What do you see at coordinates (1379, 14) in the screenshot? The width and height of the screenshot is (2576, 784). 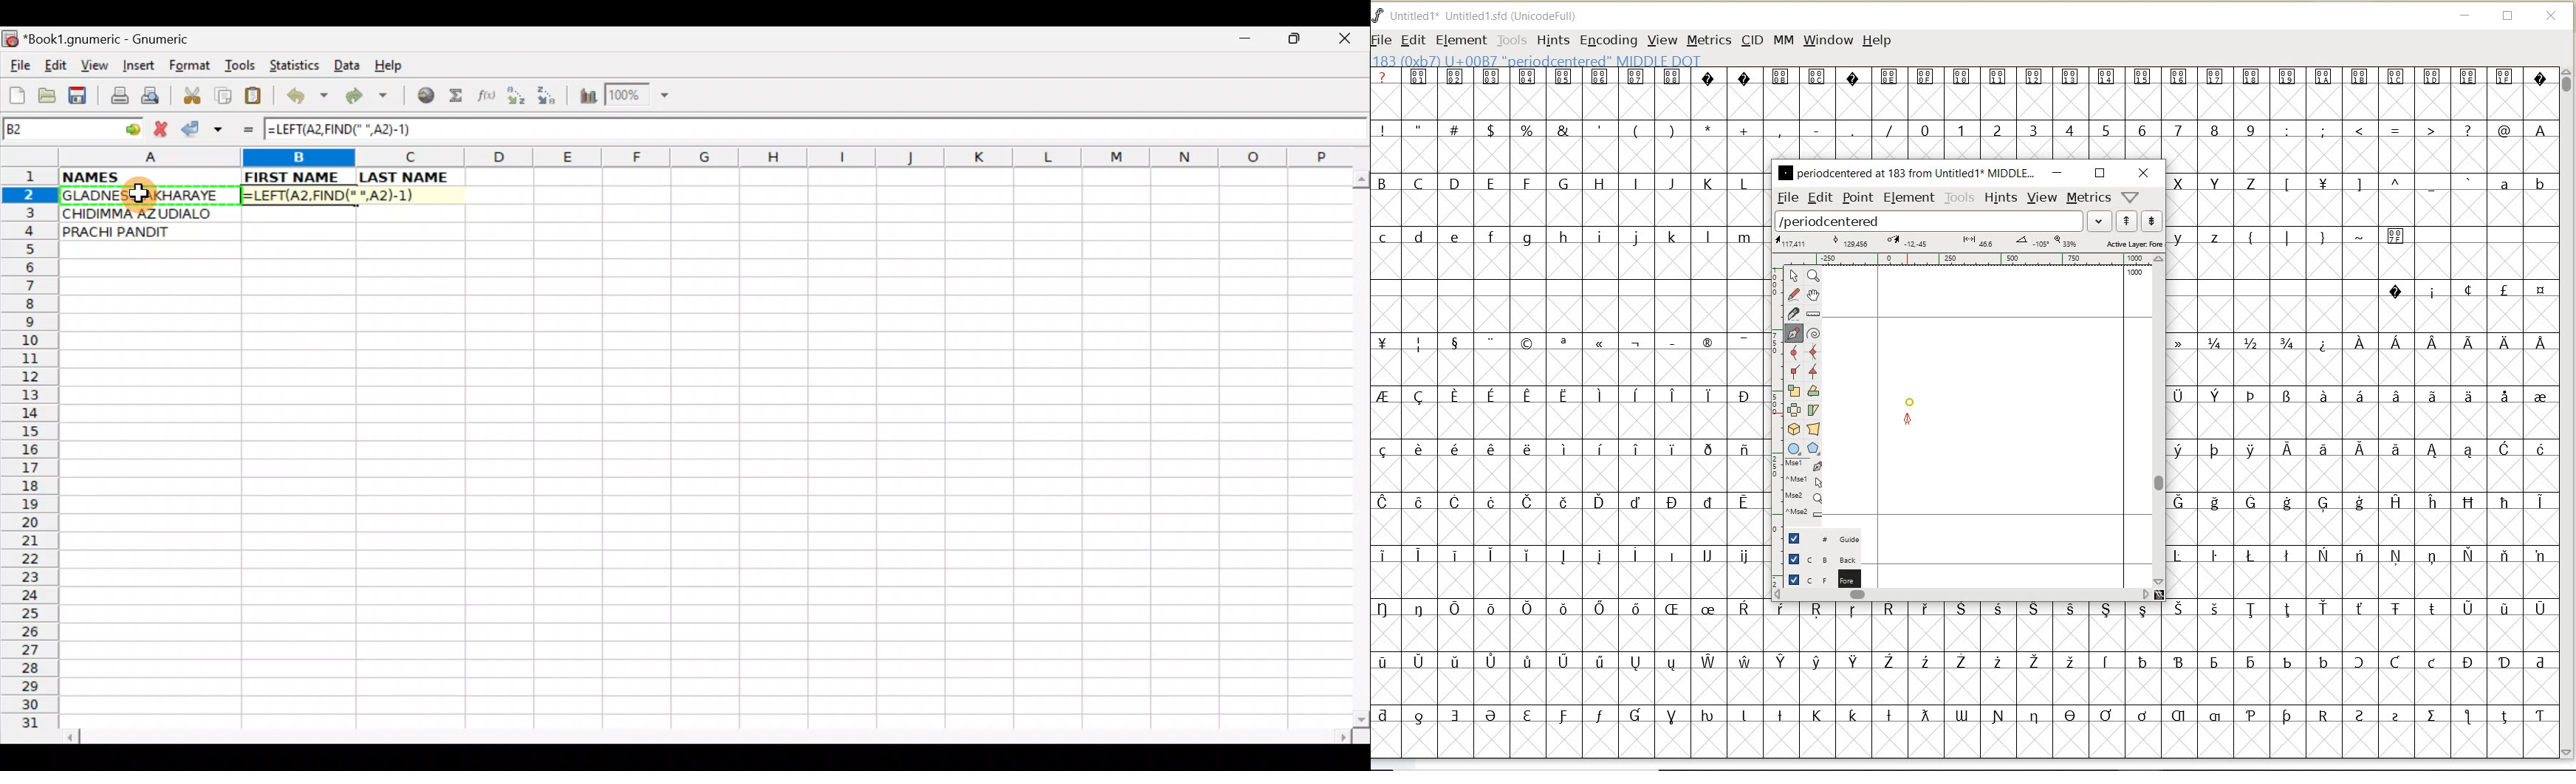 I see `FontForge Logo` at bounding box center [1379, 14].